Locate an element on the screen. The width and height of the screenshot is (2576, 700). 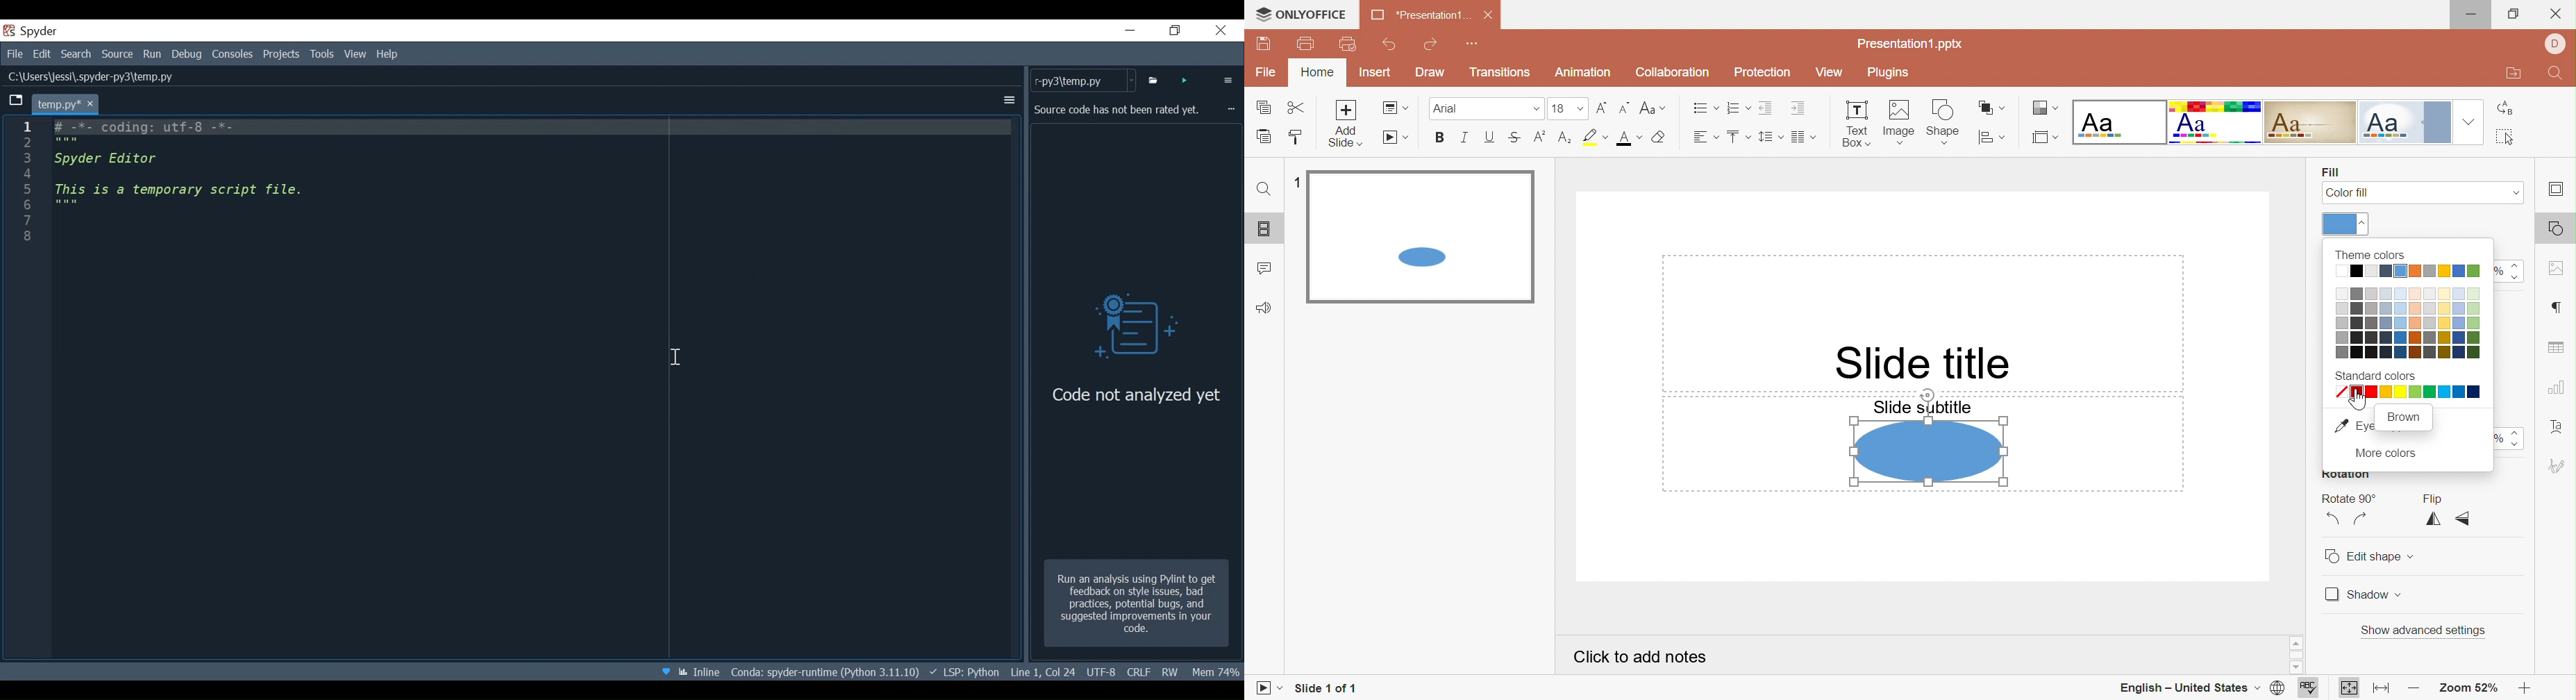
Paragraph settings is located at coordinates (2556, 308).